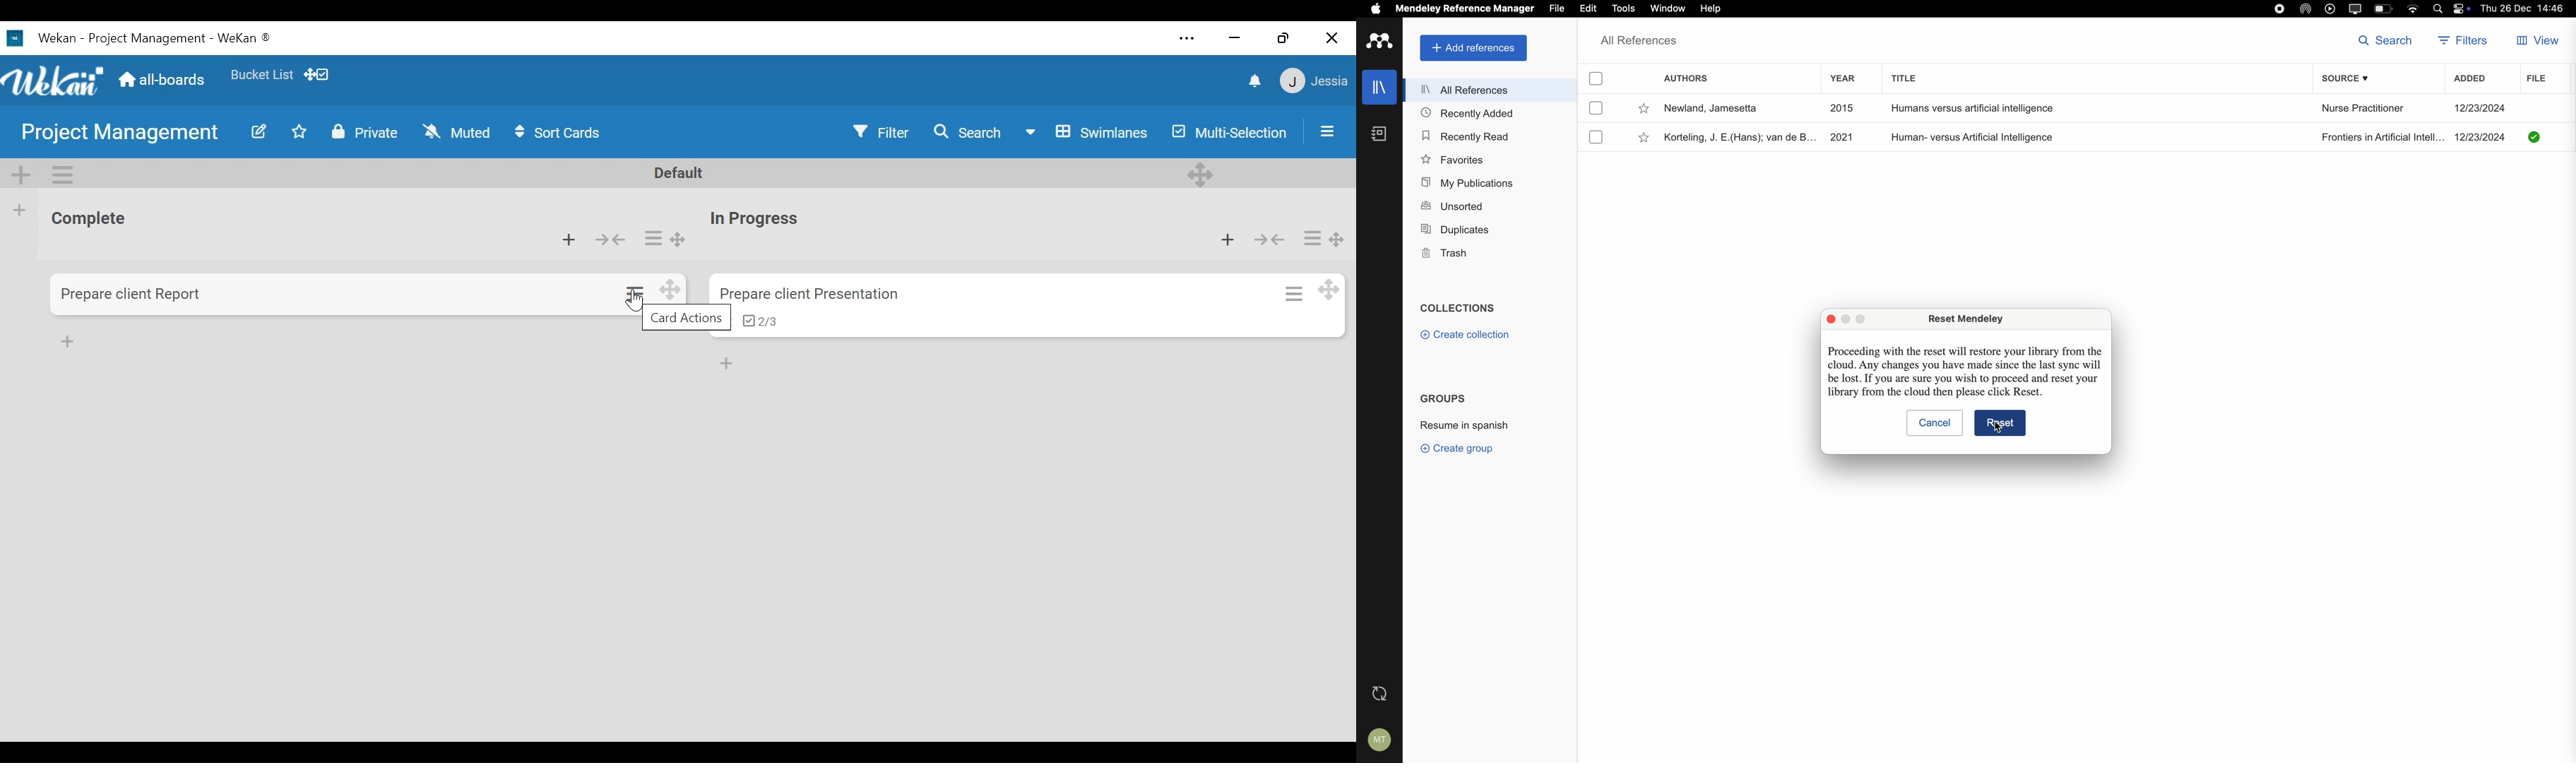 This screenshot has height=784, width=2576. What do you see at coordinates (2437, 8) in the screenshot?
I see `Spotlight search` at bounding box center [2437, 8].